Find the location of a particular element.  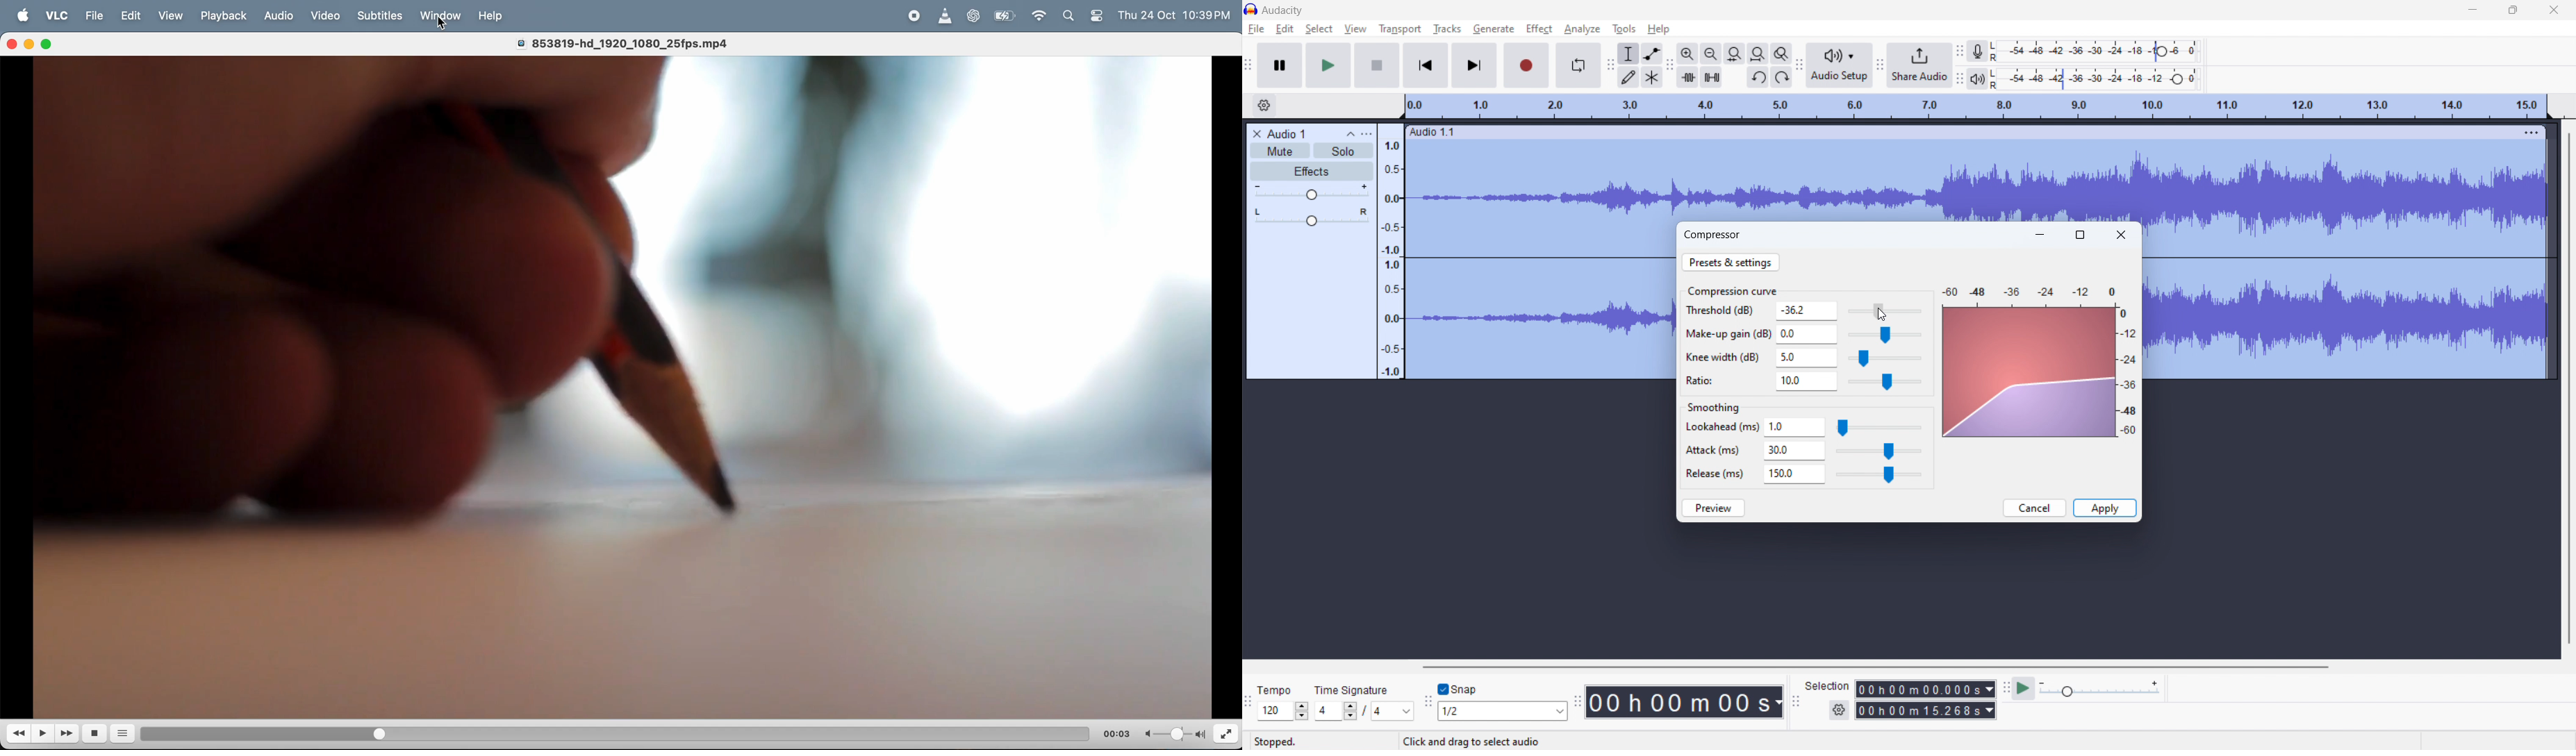

fit selection to width is located at coordinates (1735, 53).